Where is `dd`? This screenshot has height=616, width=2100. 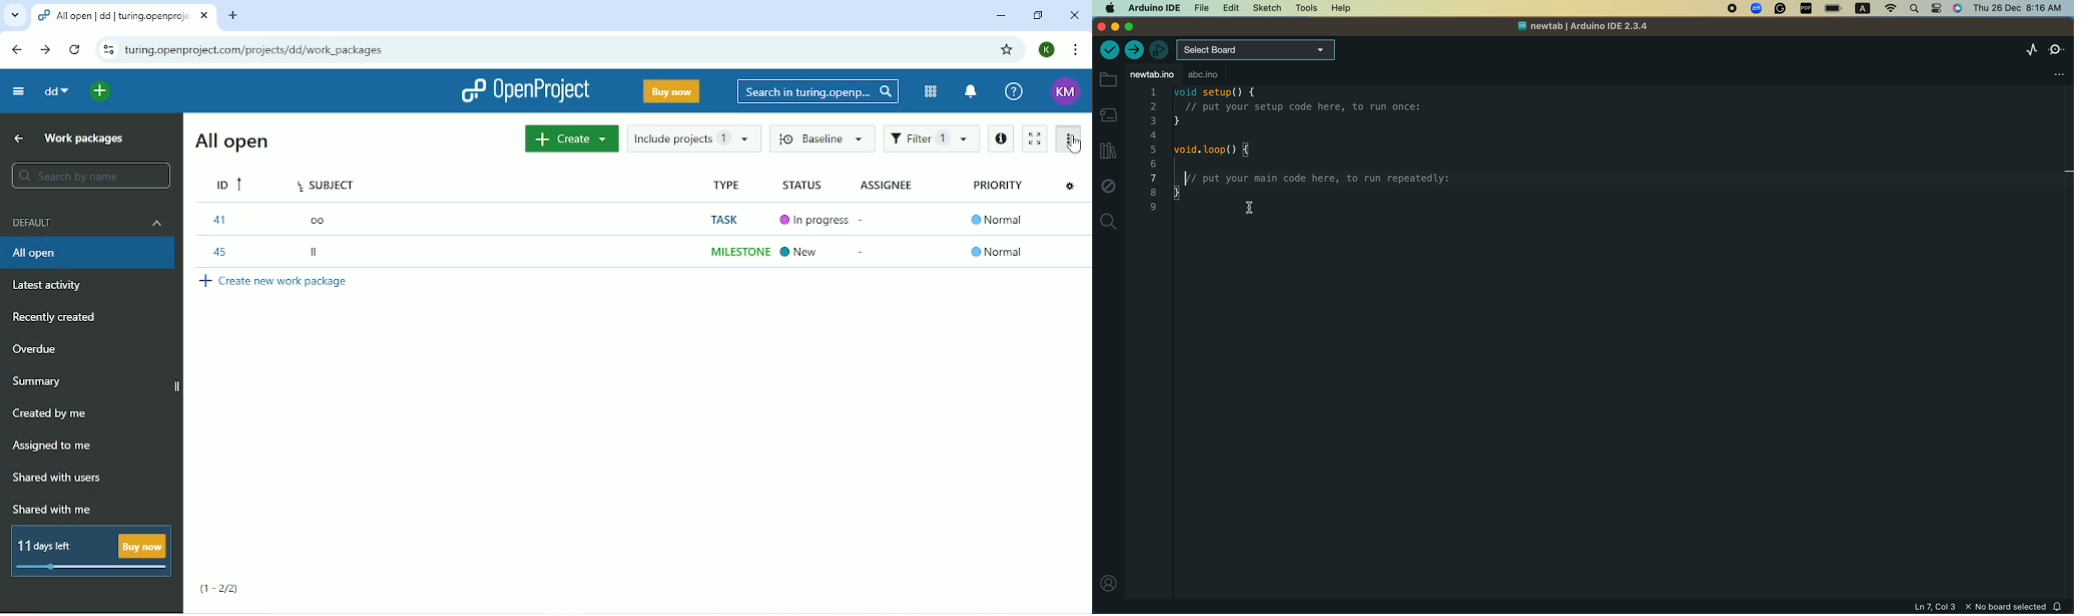
dd is located at coordinates (55, 91).